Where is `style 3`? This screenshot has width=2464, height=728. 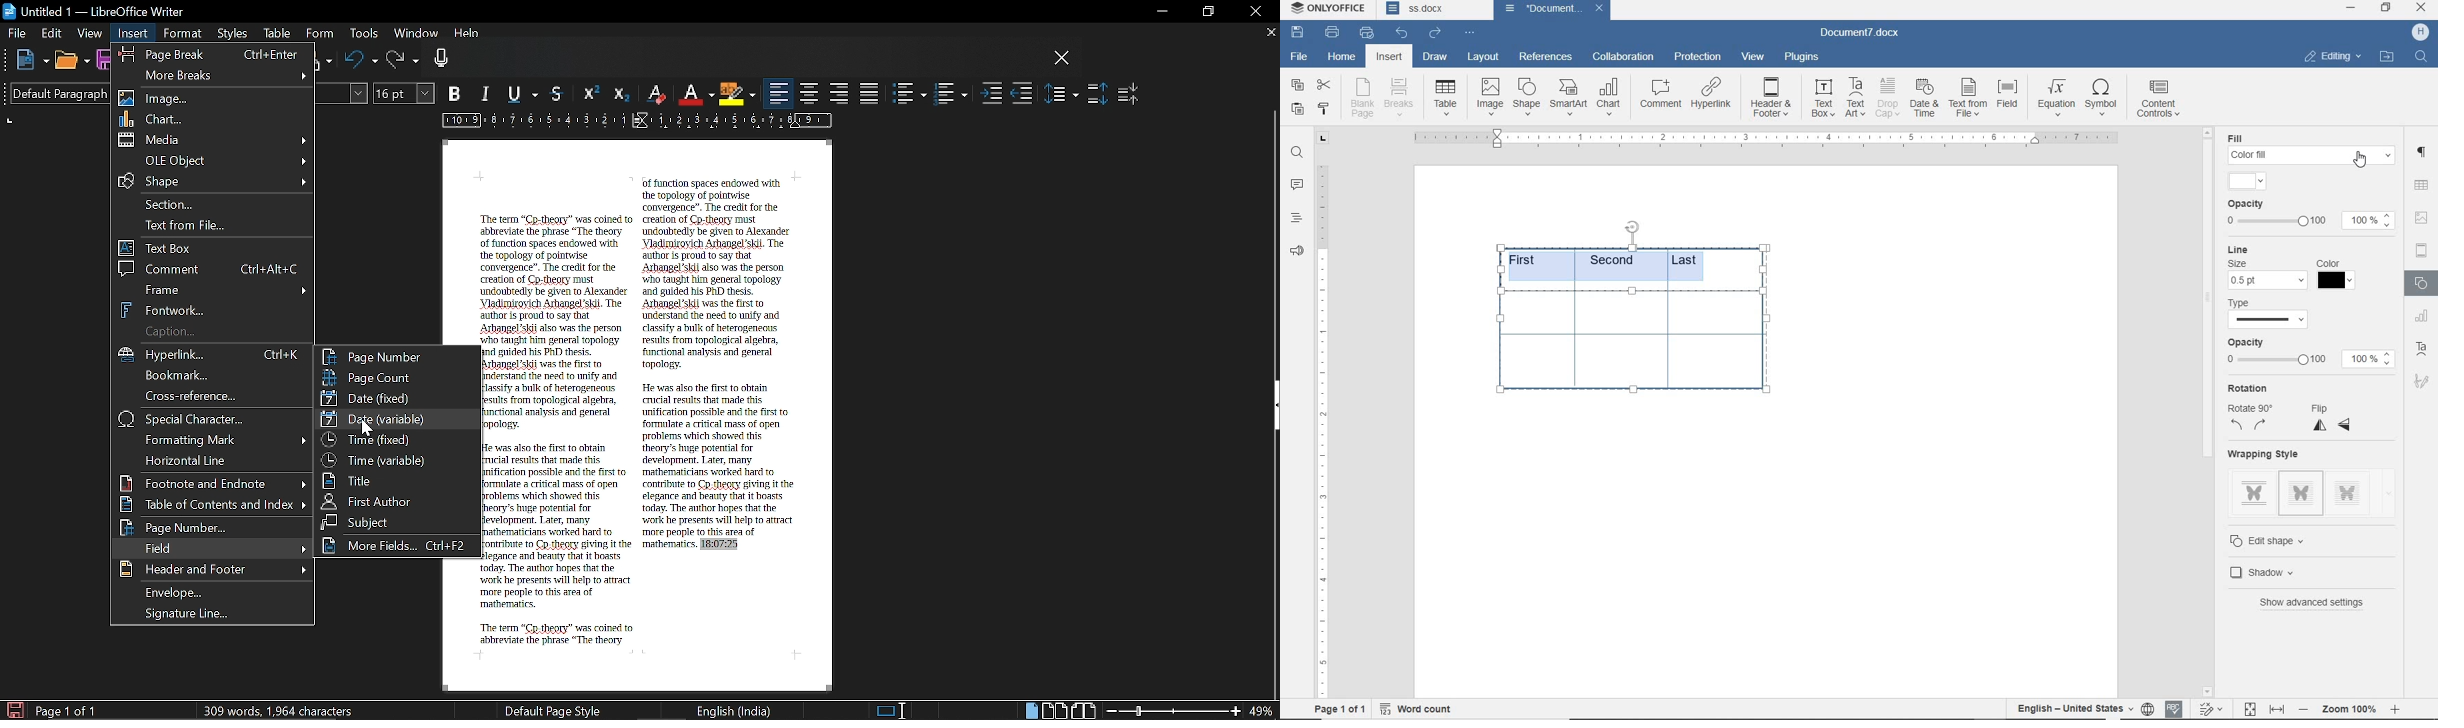
style 3 is located at coordinates (2348, 490).